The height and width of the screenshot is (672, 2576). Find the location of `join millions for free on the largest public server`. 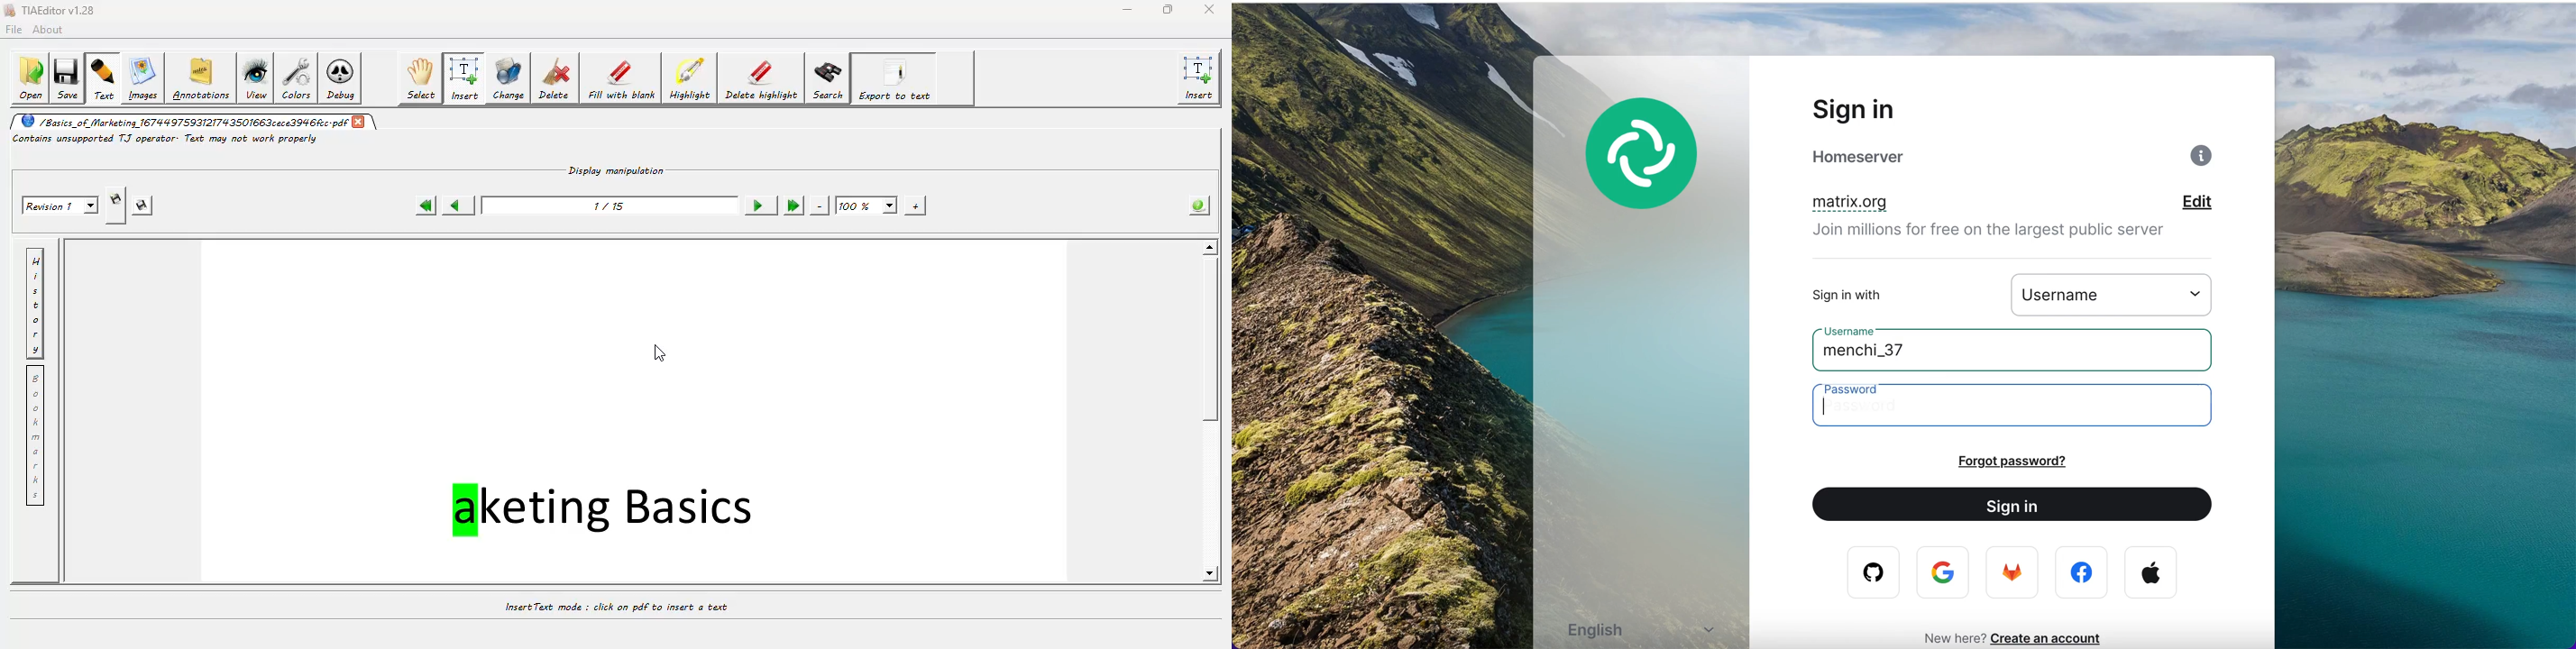

join millions for free on the largest public server is located at coordinates (2002, 233).